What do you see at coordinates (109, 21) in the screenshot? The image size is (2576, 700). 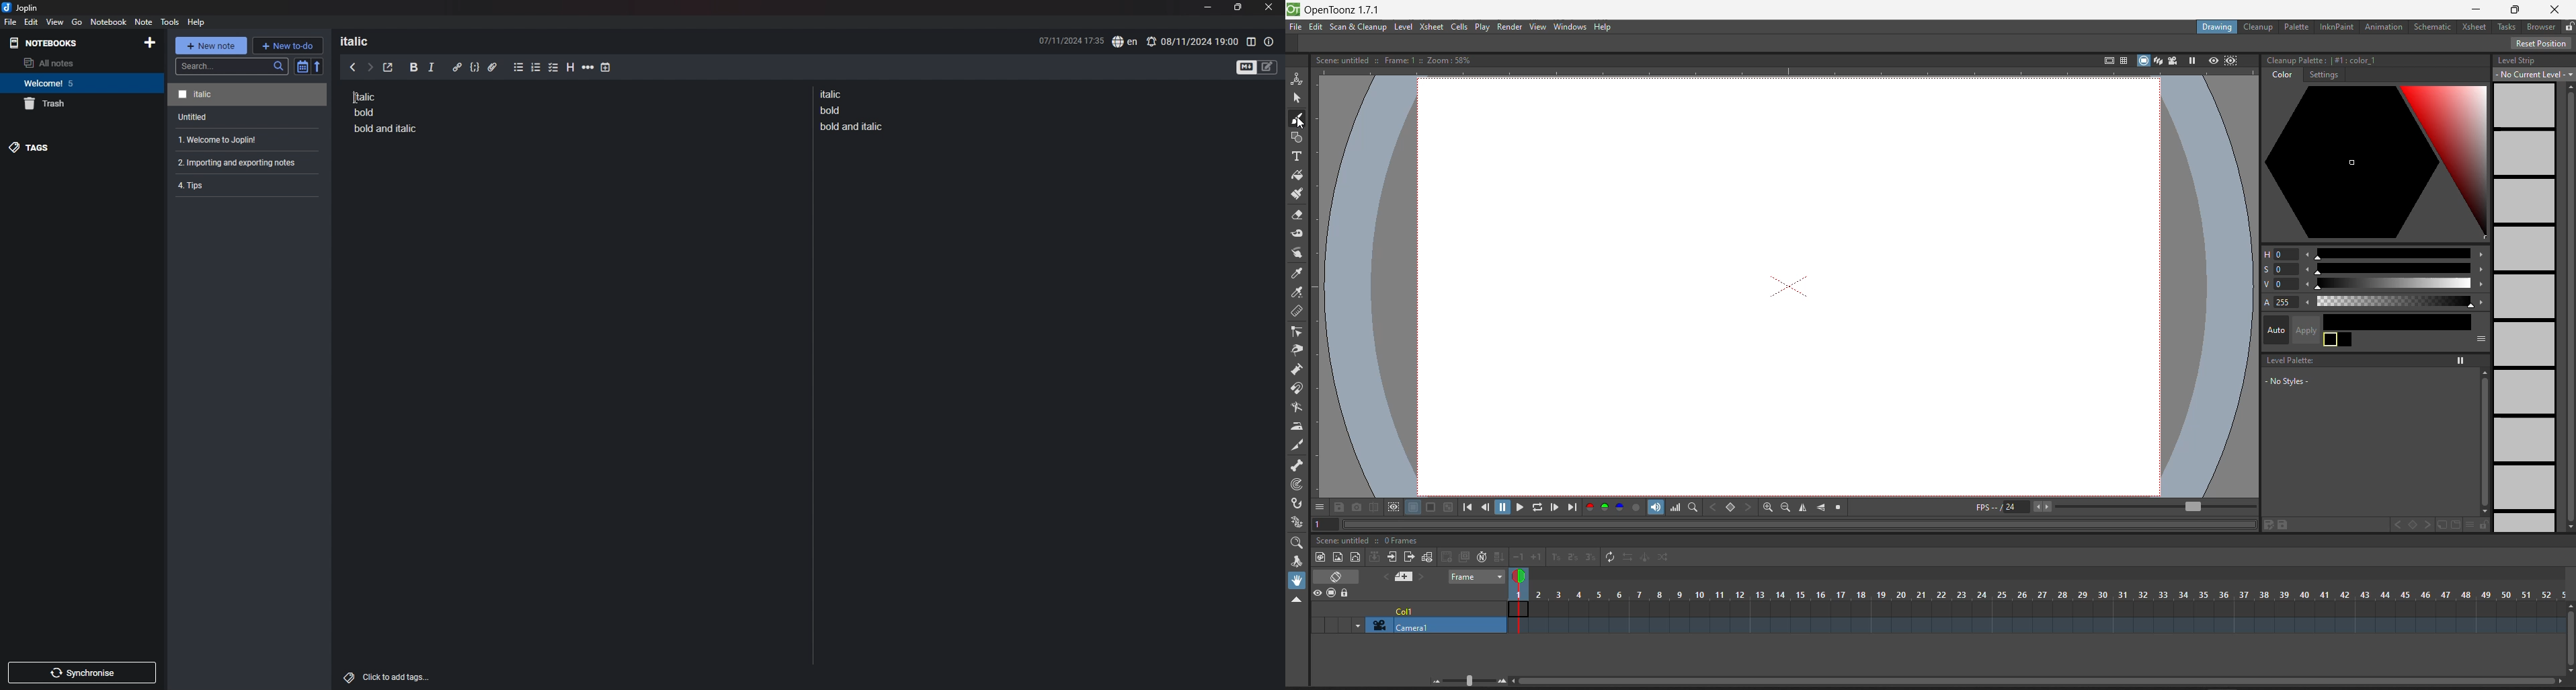 I see `notebook` at bounding box center [109, 21].